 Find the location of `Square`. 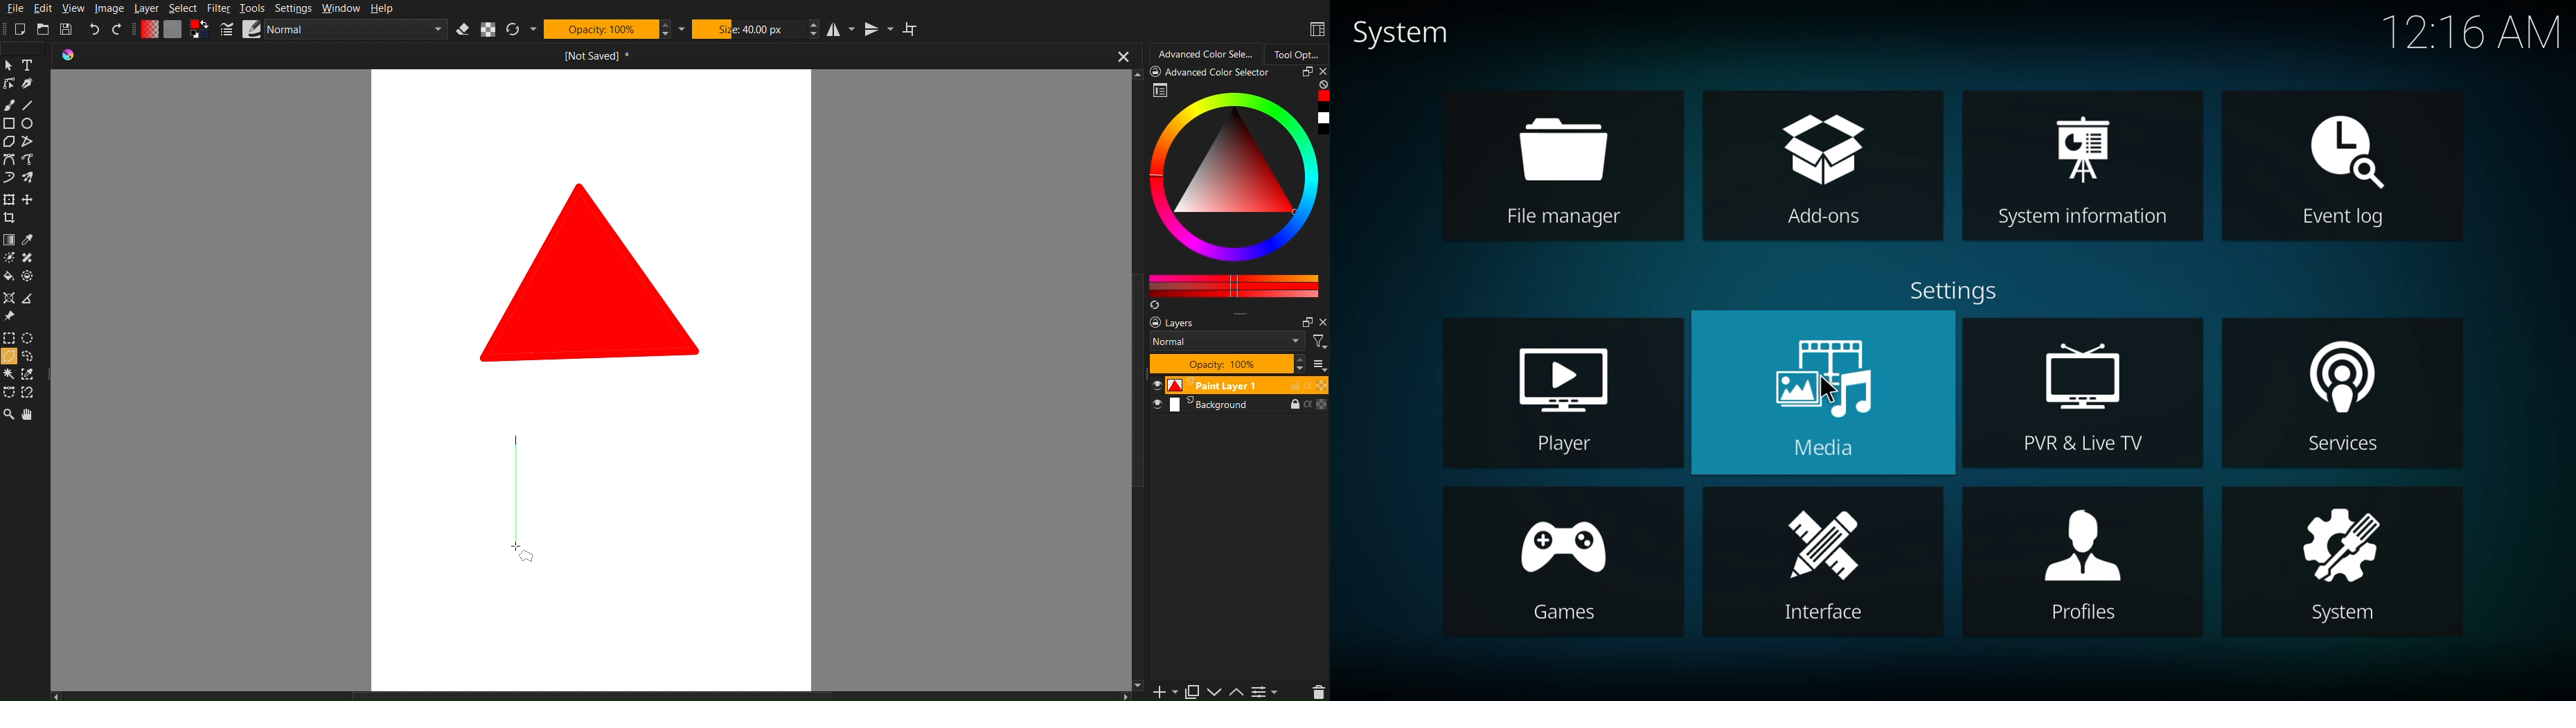

Square is located at coordinates (8, 200).